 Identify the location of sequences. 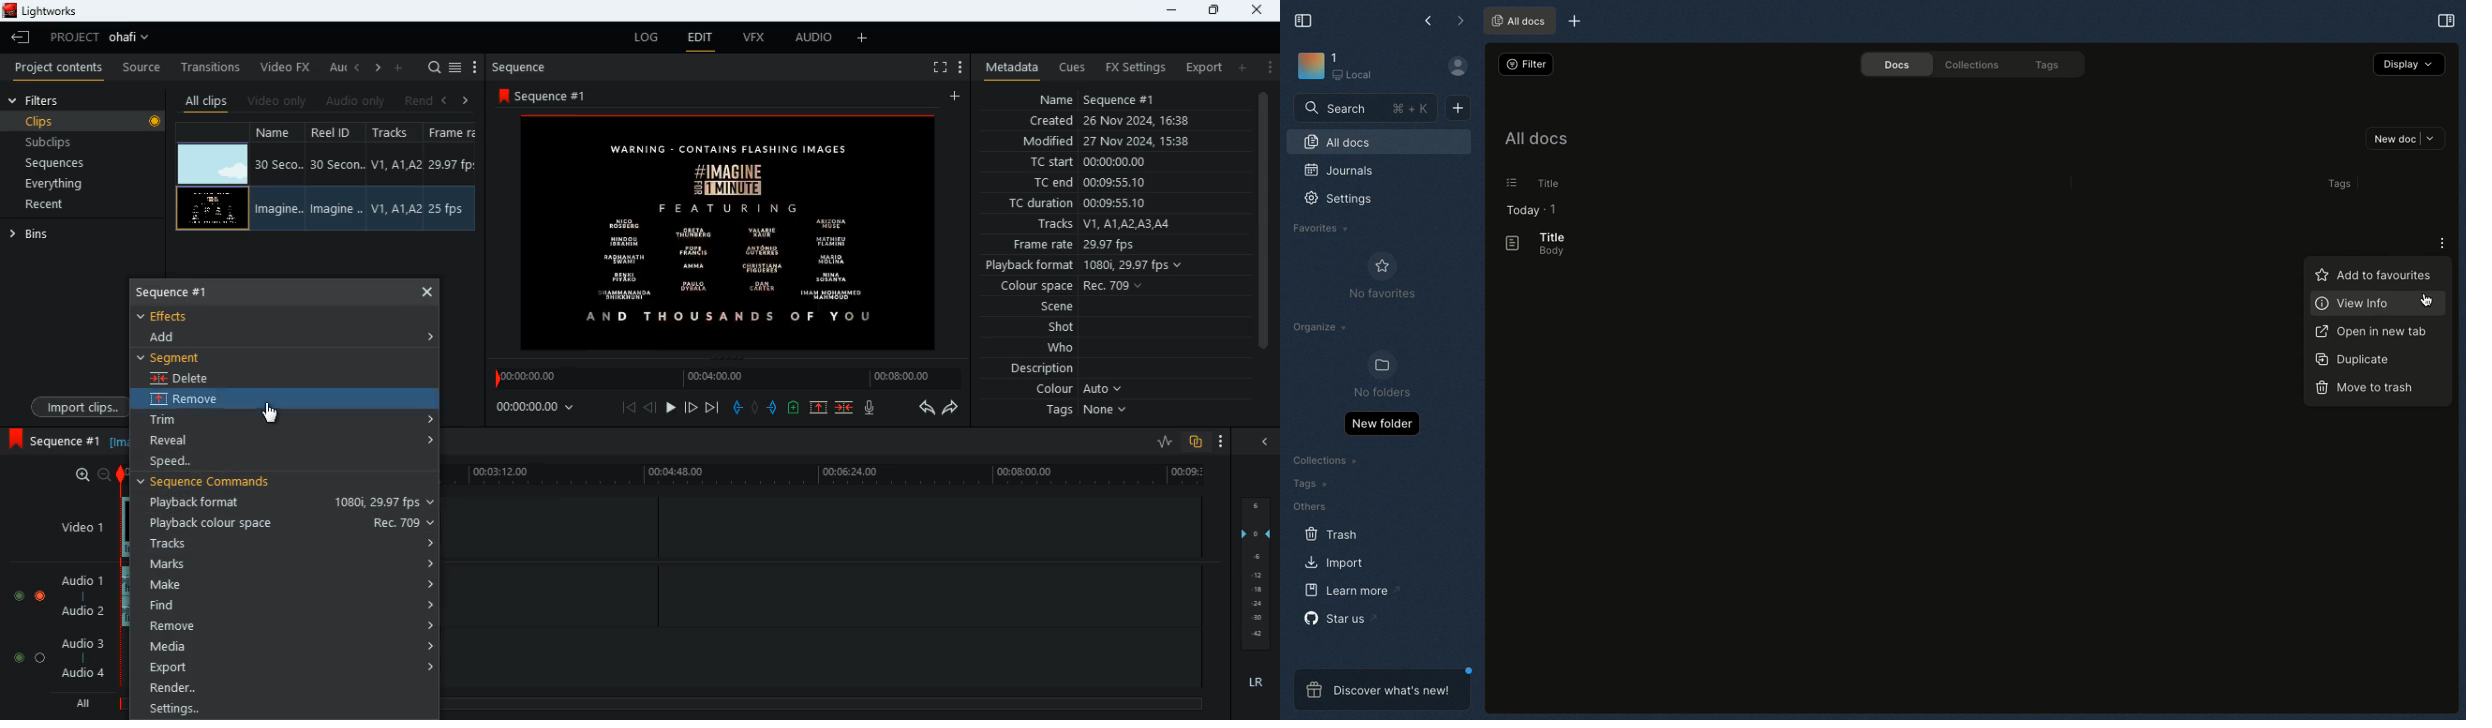
(62, 164).